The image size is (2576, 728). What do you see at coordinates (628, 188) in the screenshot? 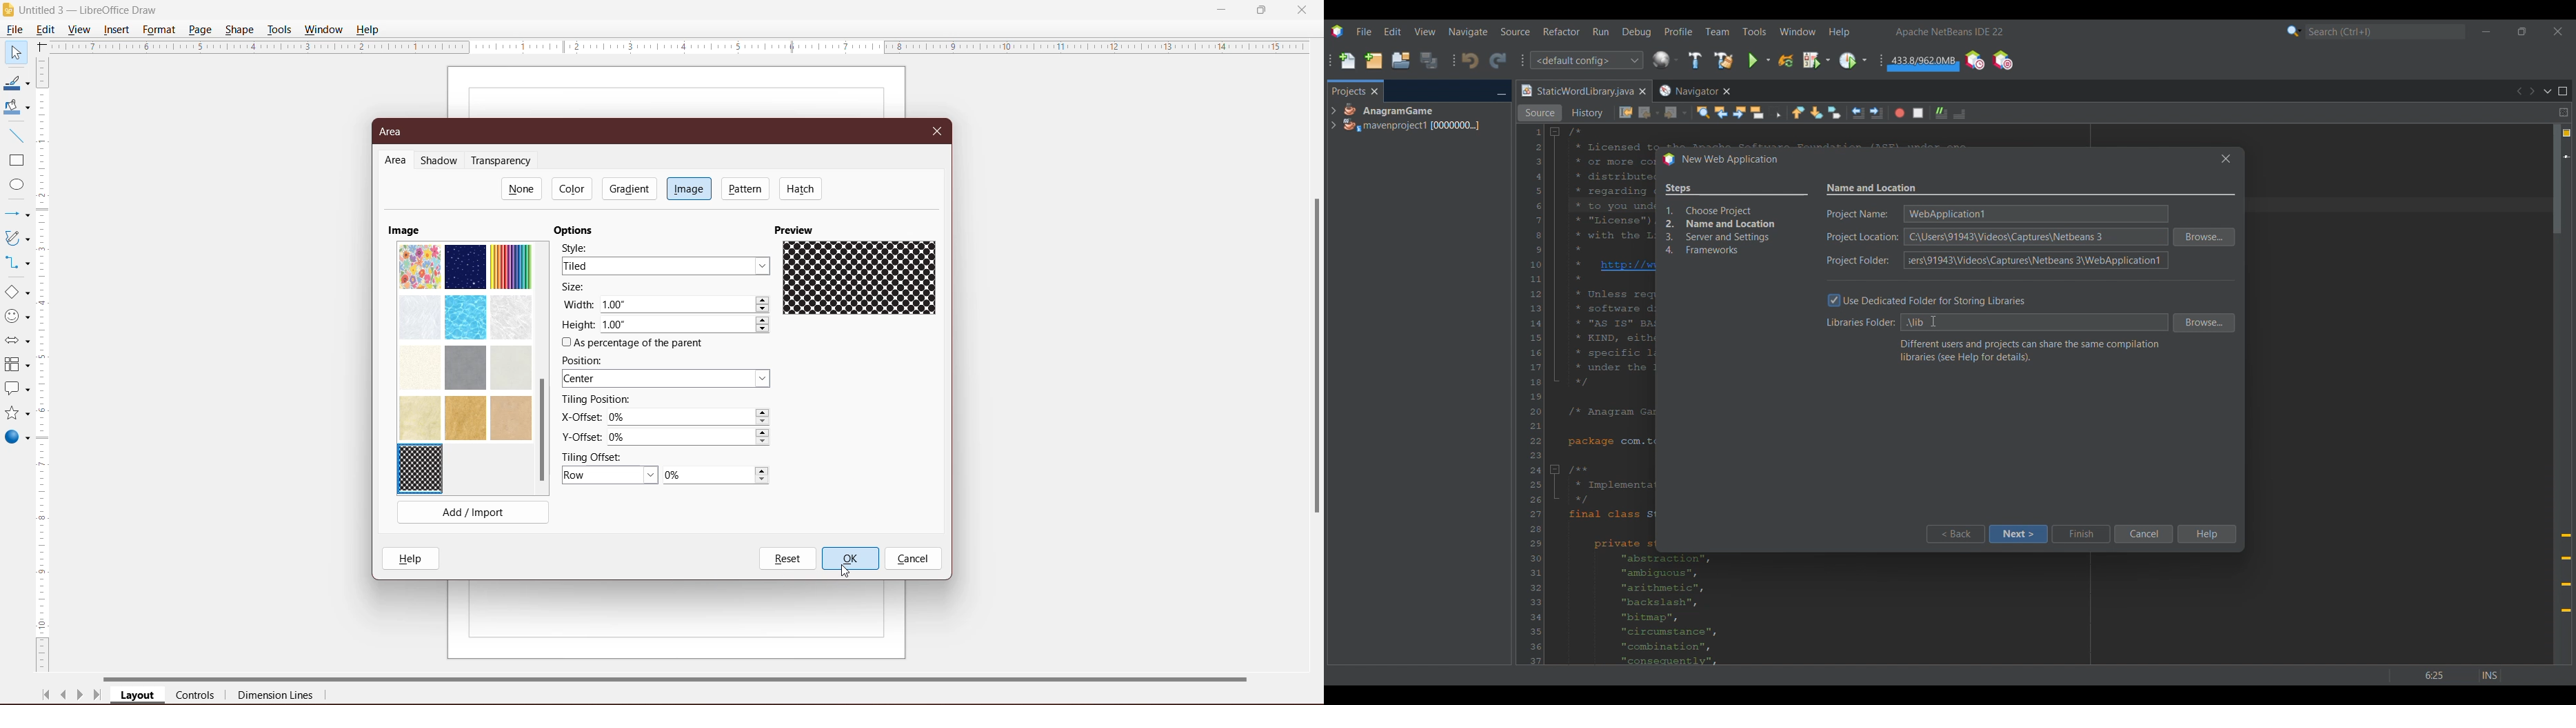
I see `Gradient` at bounding box center [628, 188].